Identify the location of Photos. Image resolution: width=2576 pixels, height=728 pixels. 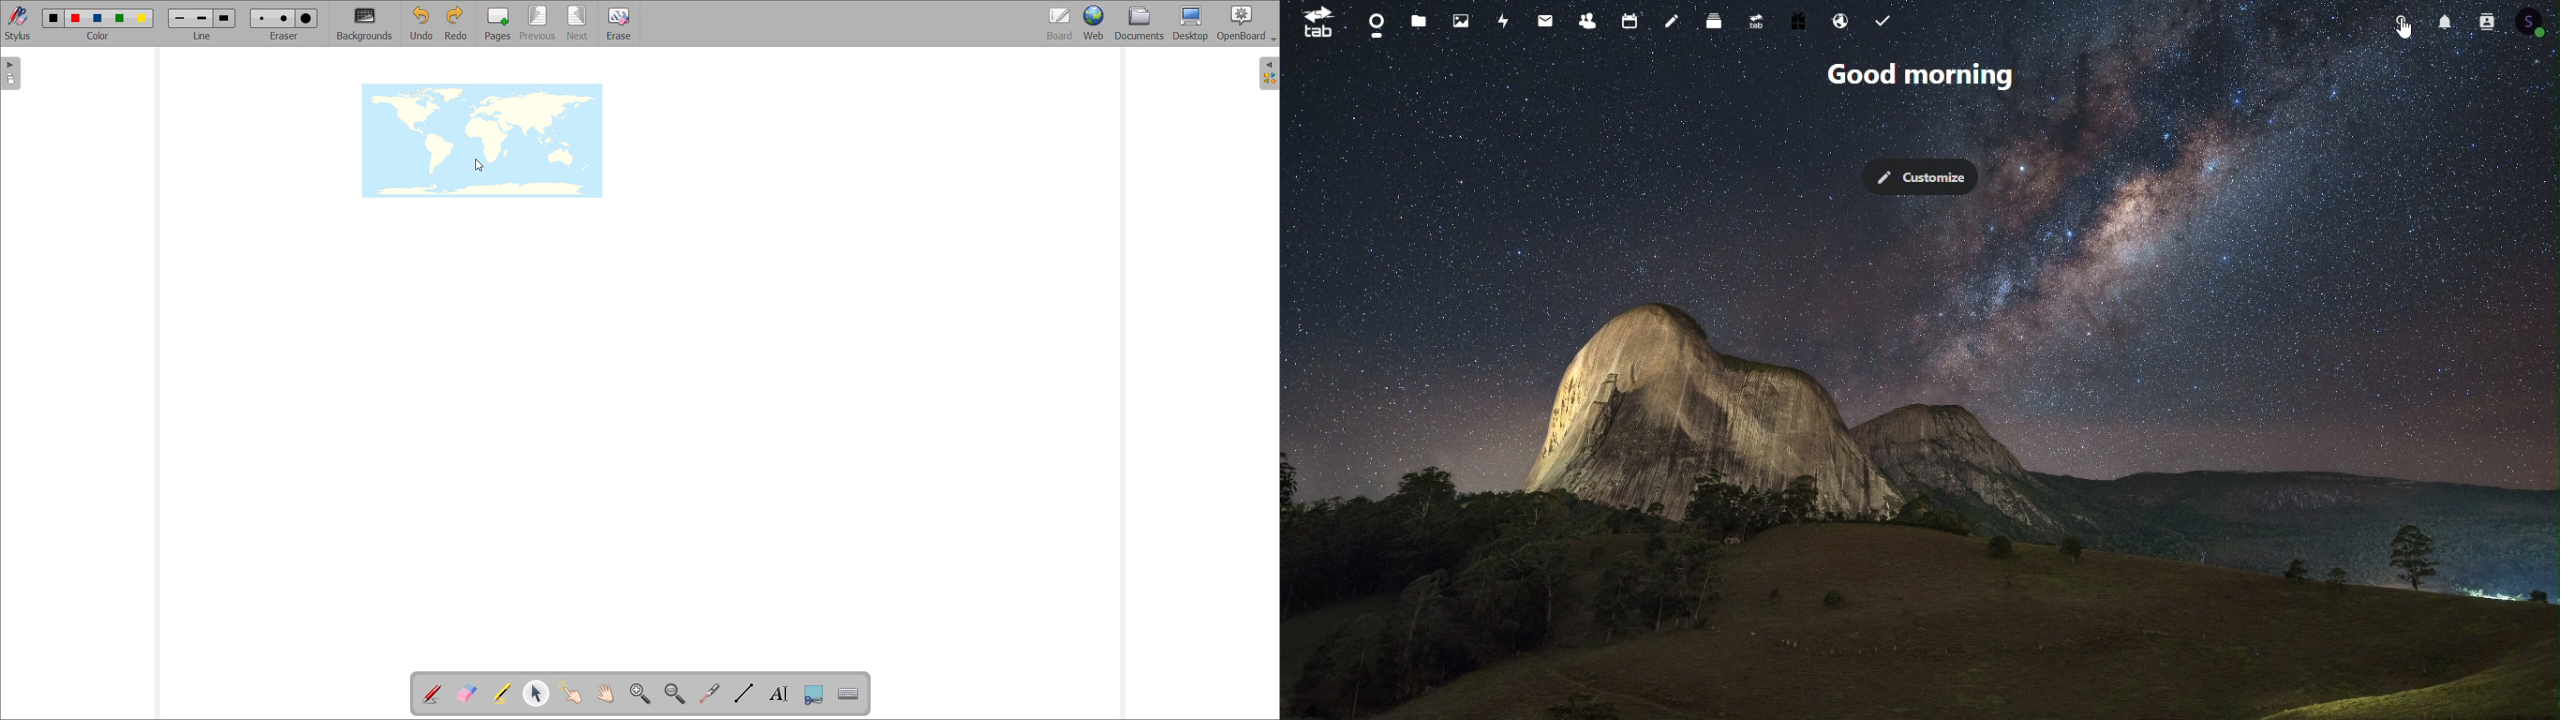
(1461, 19).